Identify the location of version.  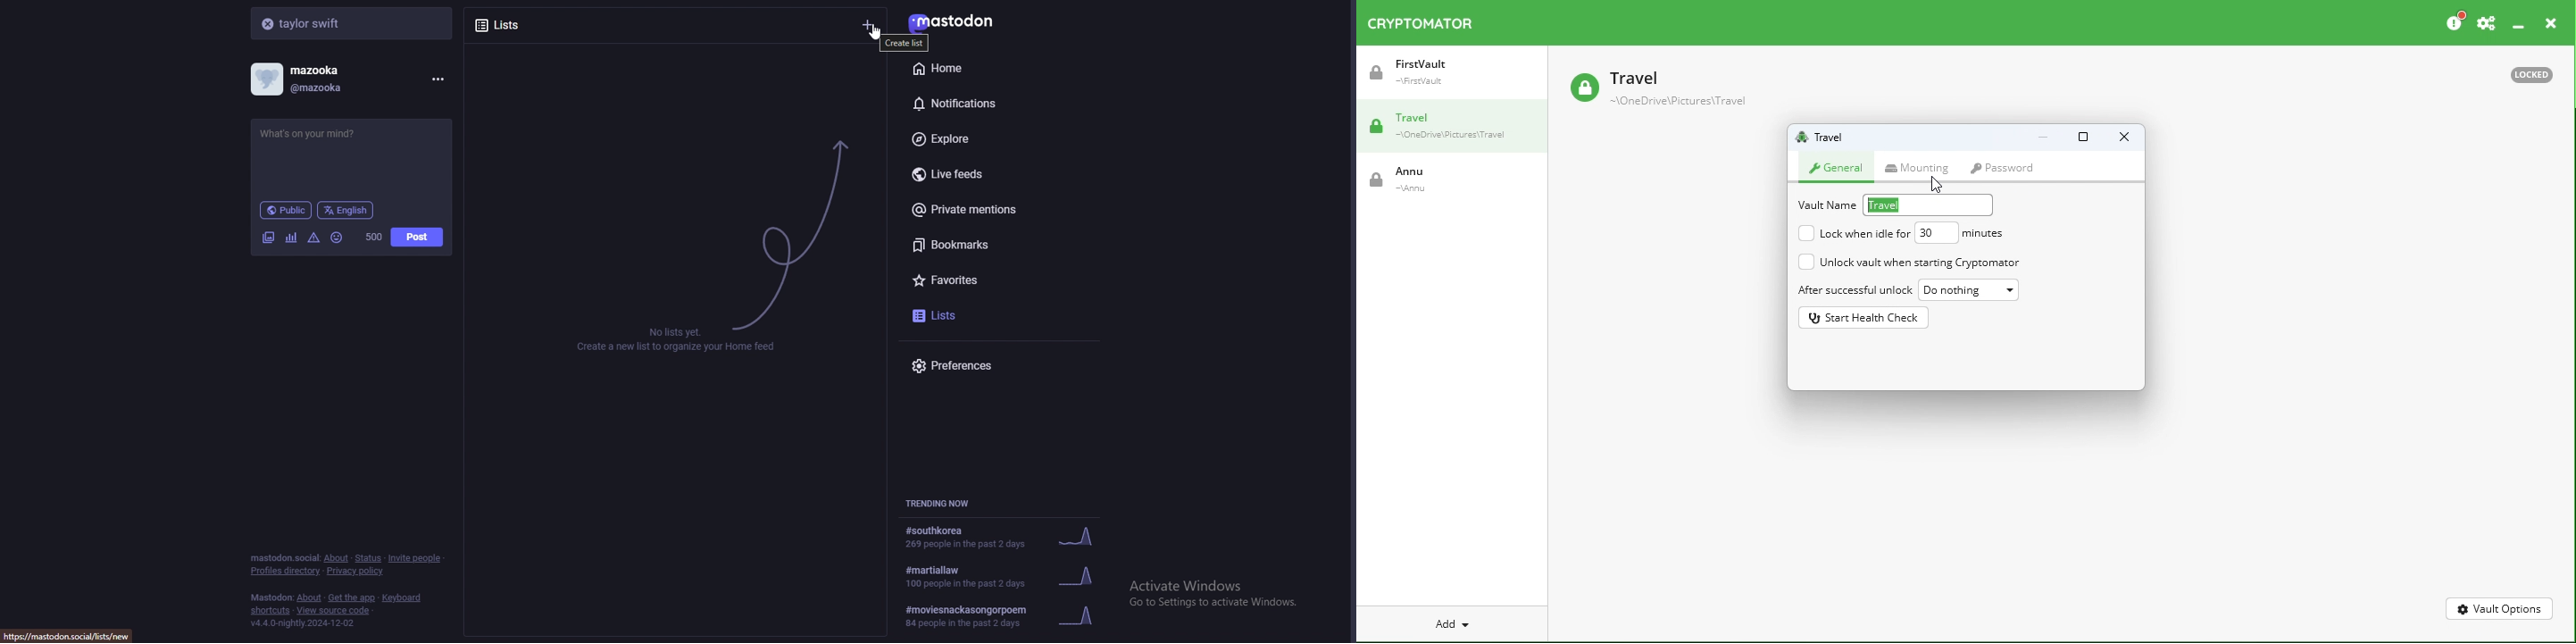
(302, 623).